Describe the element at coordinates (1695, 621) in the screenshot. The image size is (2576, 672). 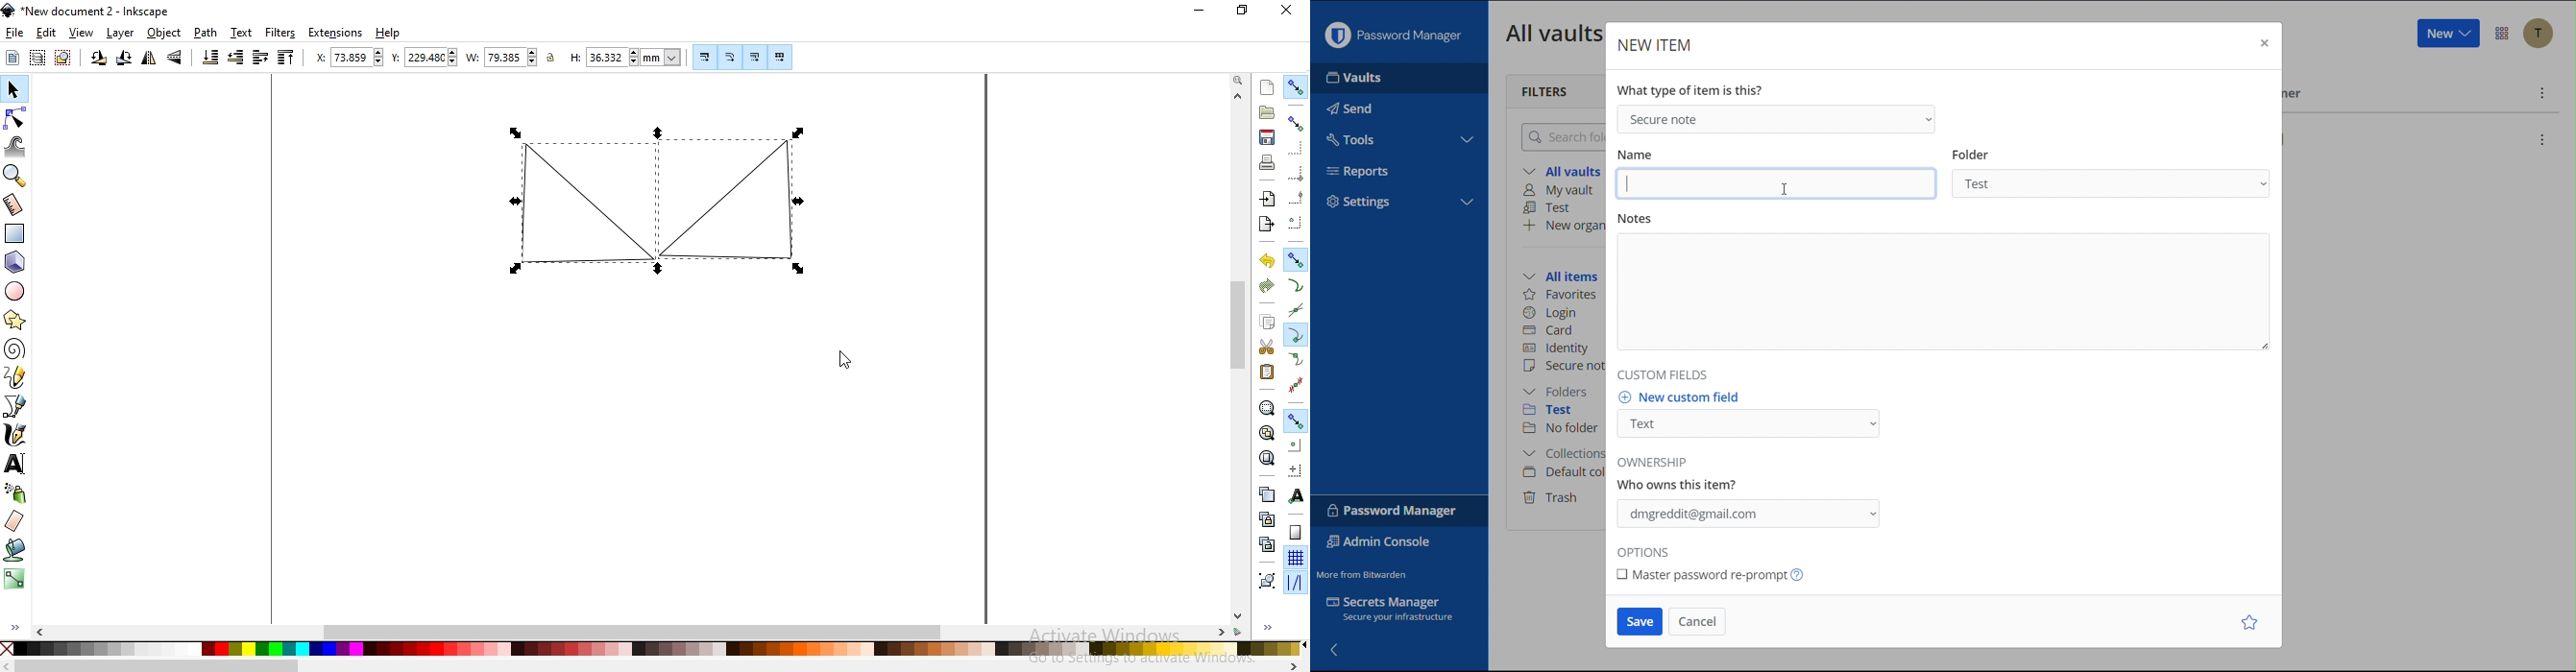
I see `Cancel` at that location.